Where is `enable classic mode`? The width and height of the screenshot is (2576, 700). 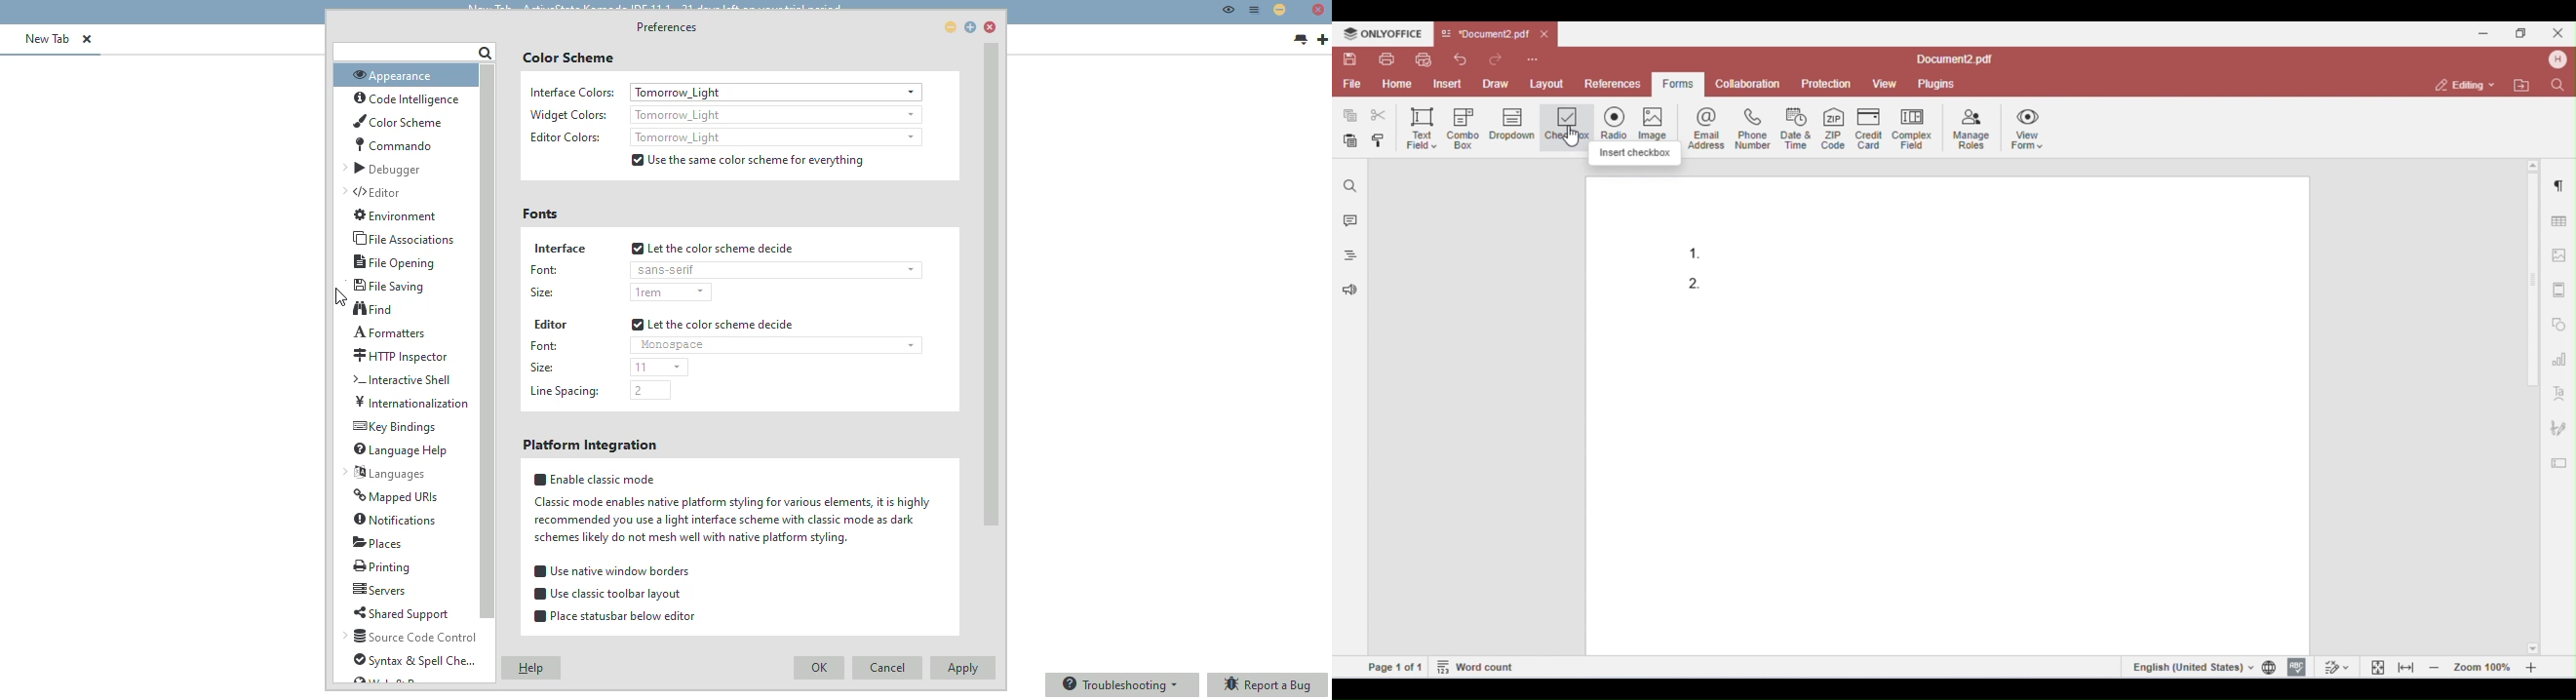 enable classic mode is located at coordinates (731, 509).